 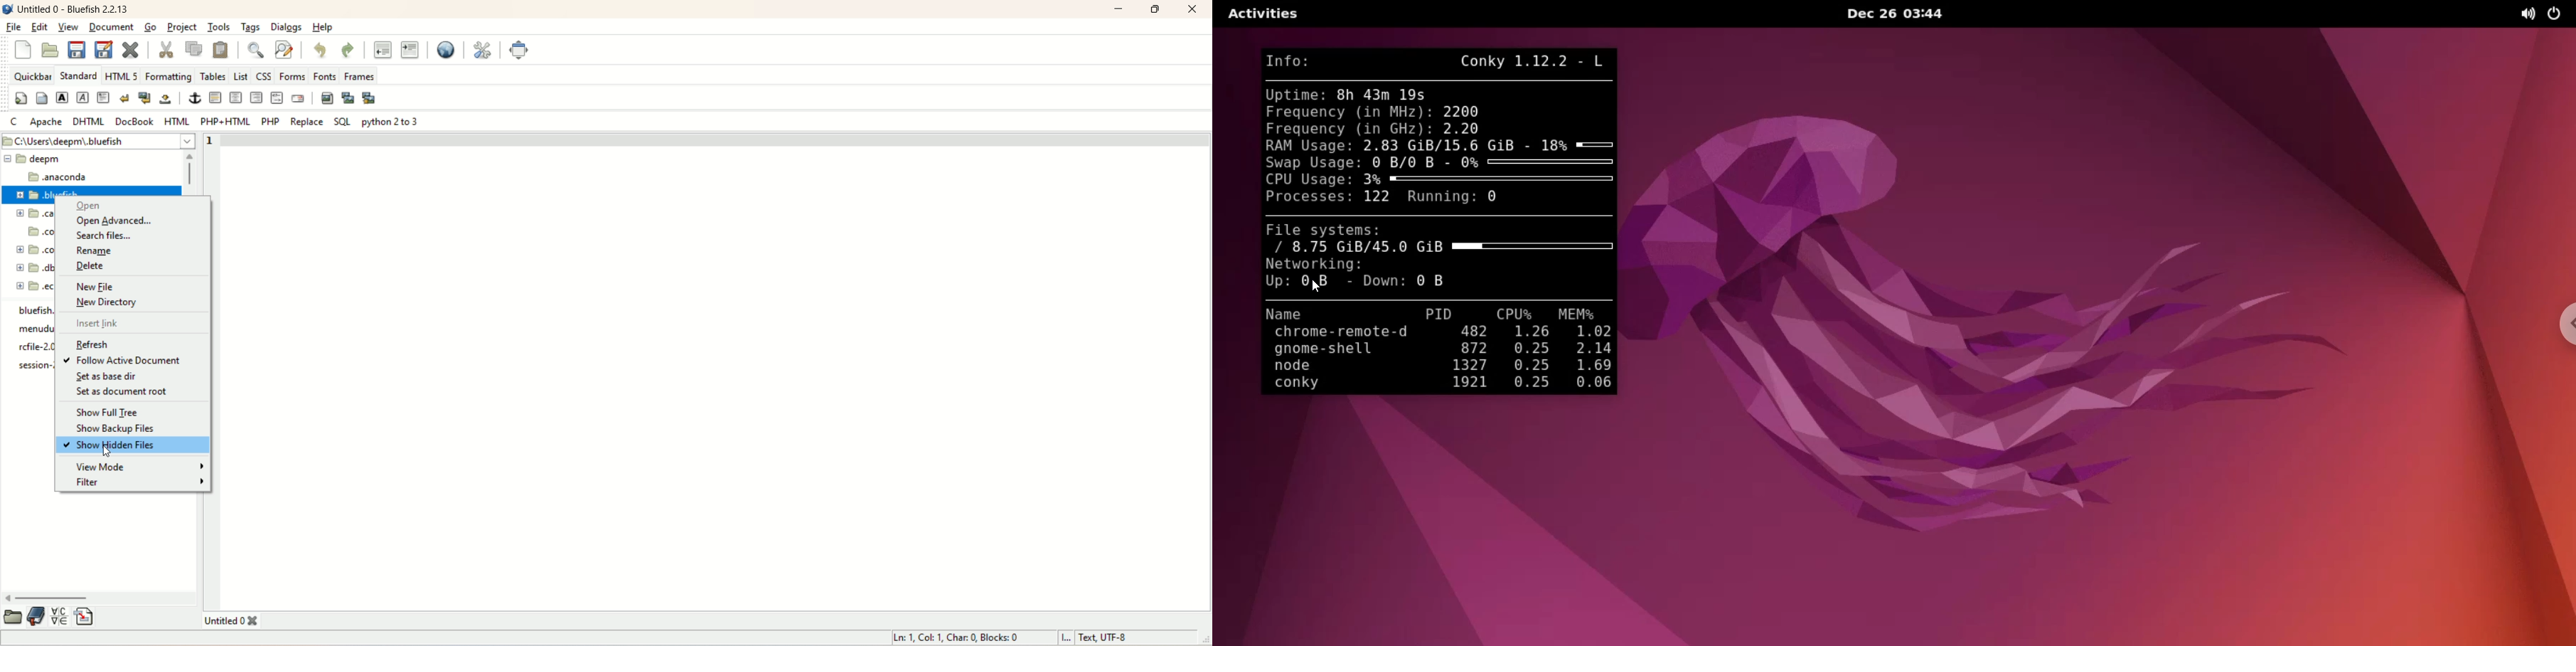 What do you see at coordinates (321, 27) in the screenshot?
I see `help` at bounding box center [321, 27].